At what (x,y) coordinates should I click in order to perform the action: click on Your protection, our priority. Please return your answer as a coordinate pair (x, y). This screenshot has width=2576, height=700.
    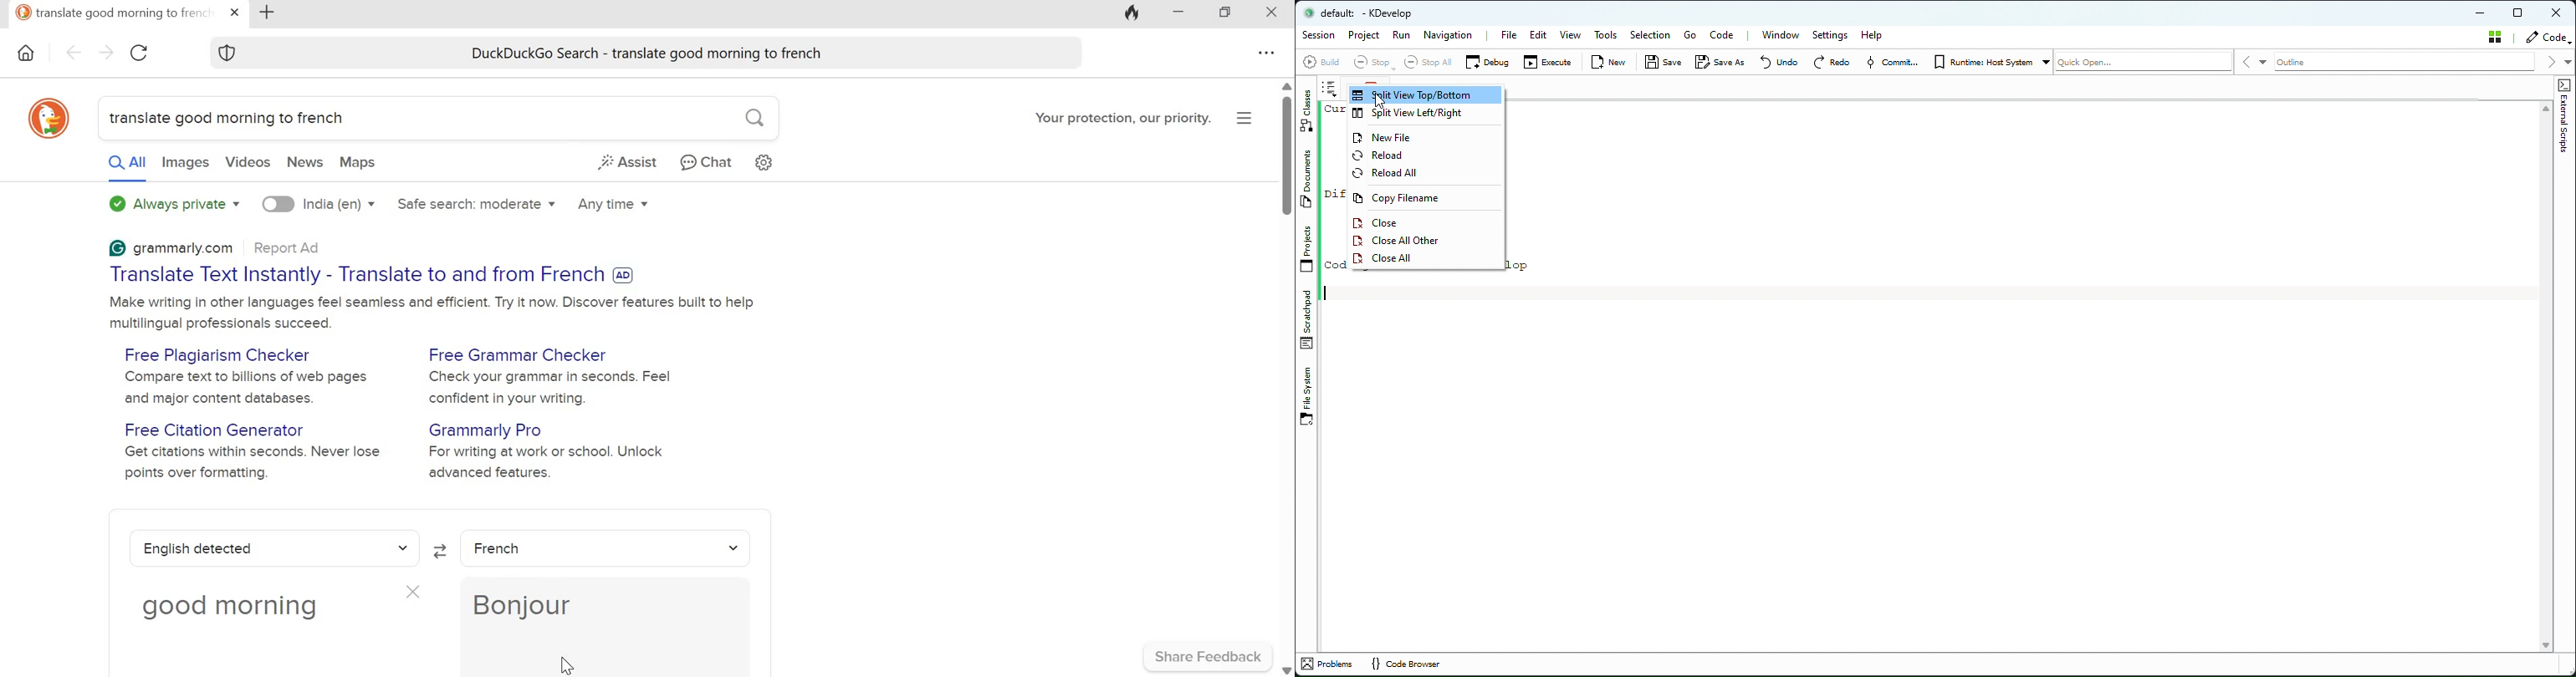
    Looking at the image, I should click on (1116, 120).